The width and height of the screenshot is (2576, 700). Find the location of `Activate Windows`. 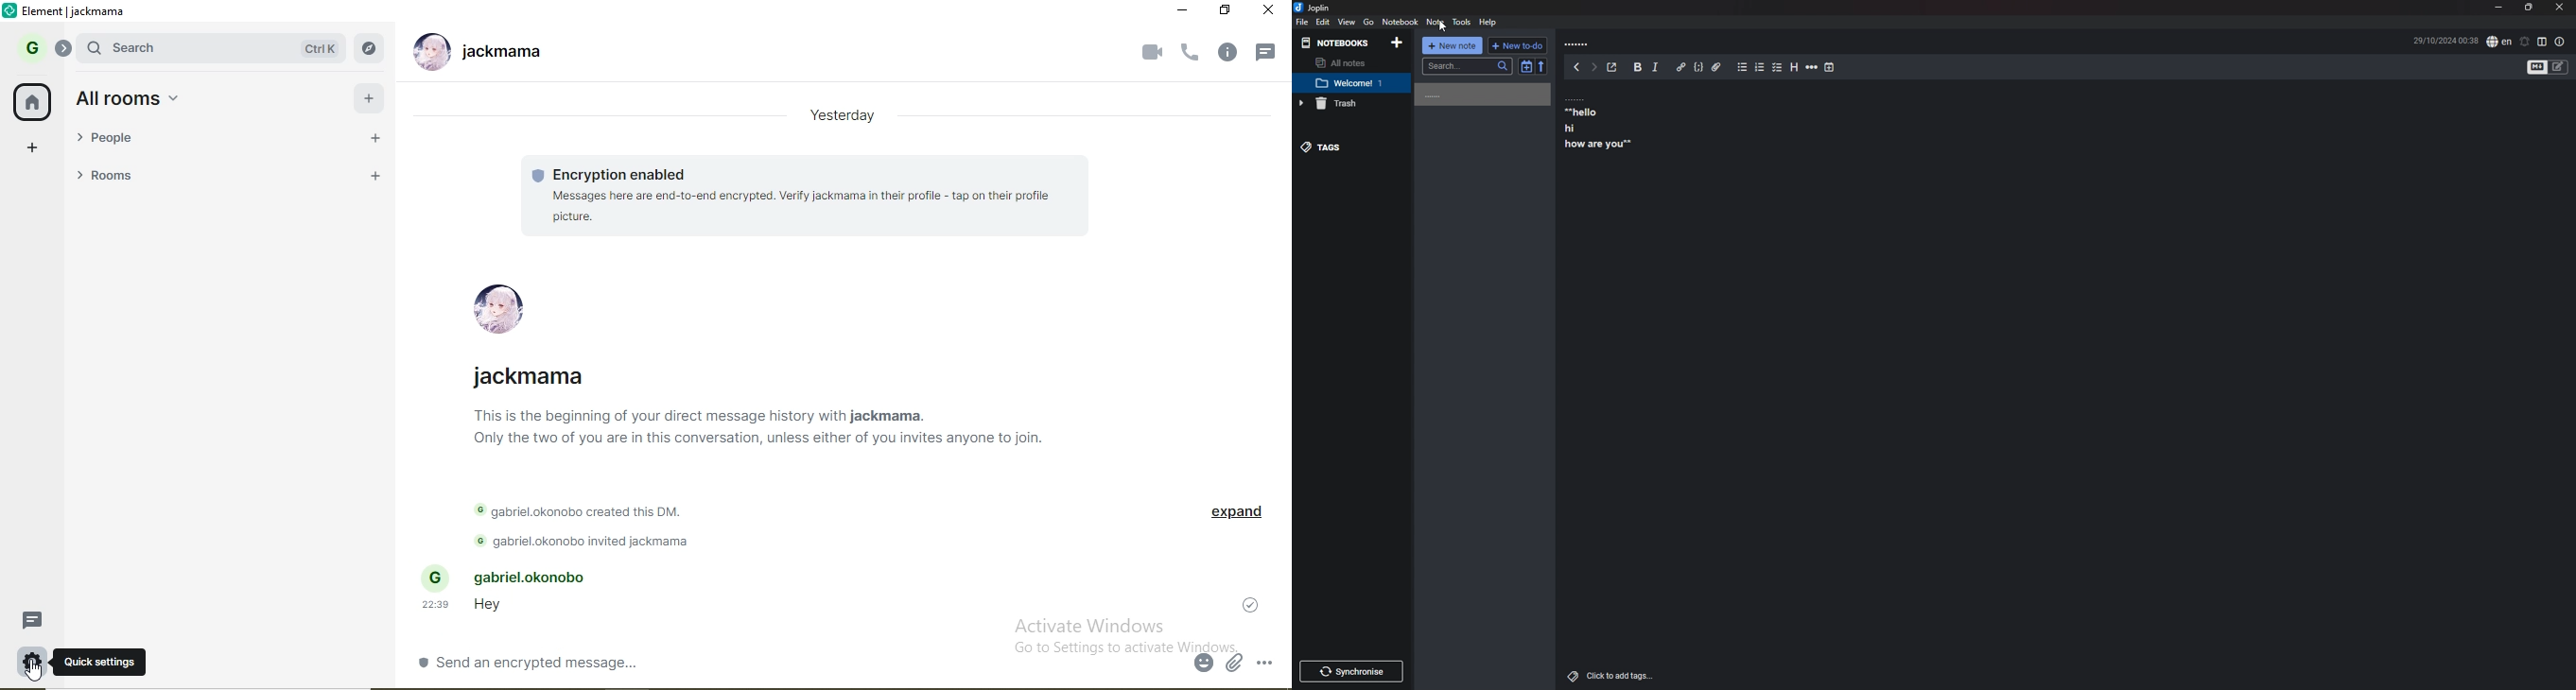

Activate Windows is located at coordinates (1092, 625).